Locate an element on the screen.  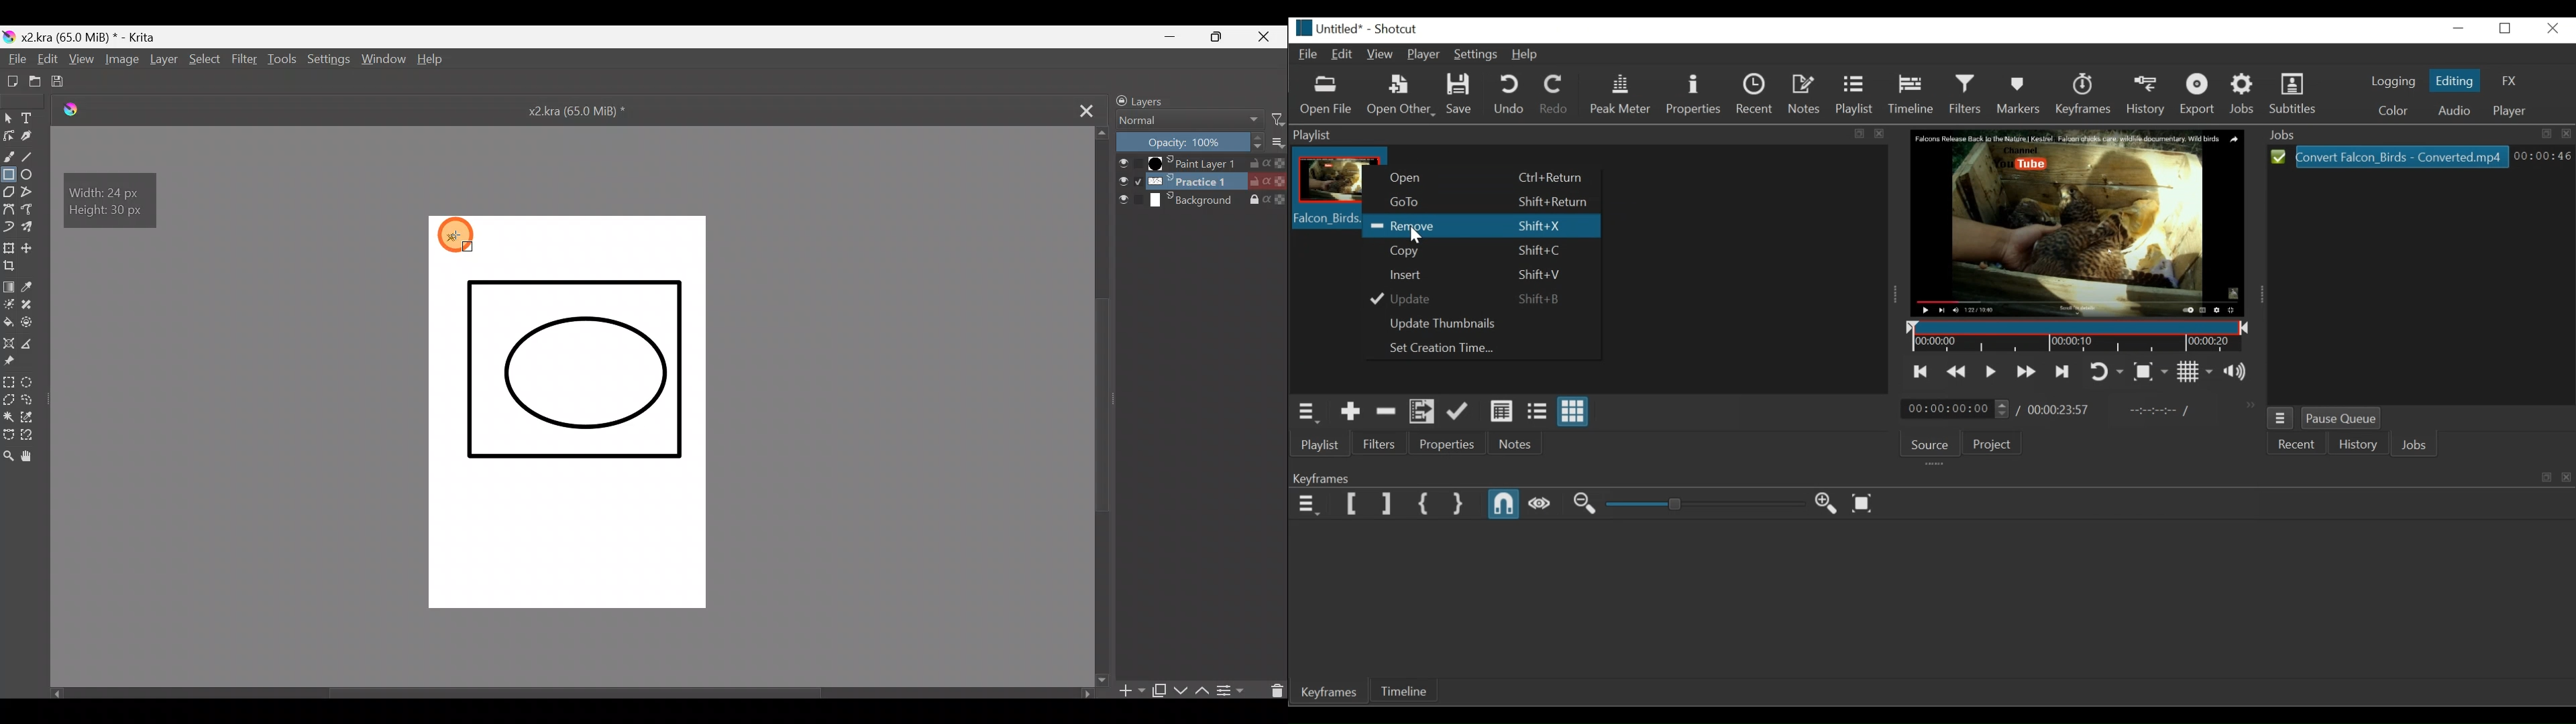
Player is located at coordinates (1422, 56).